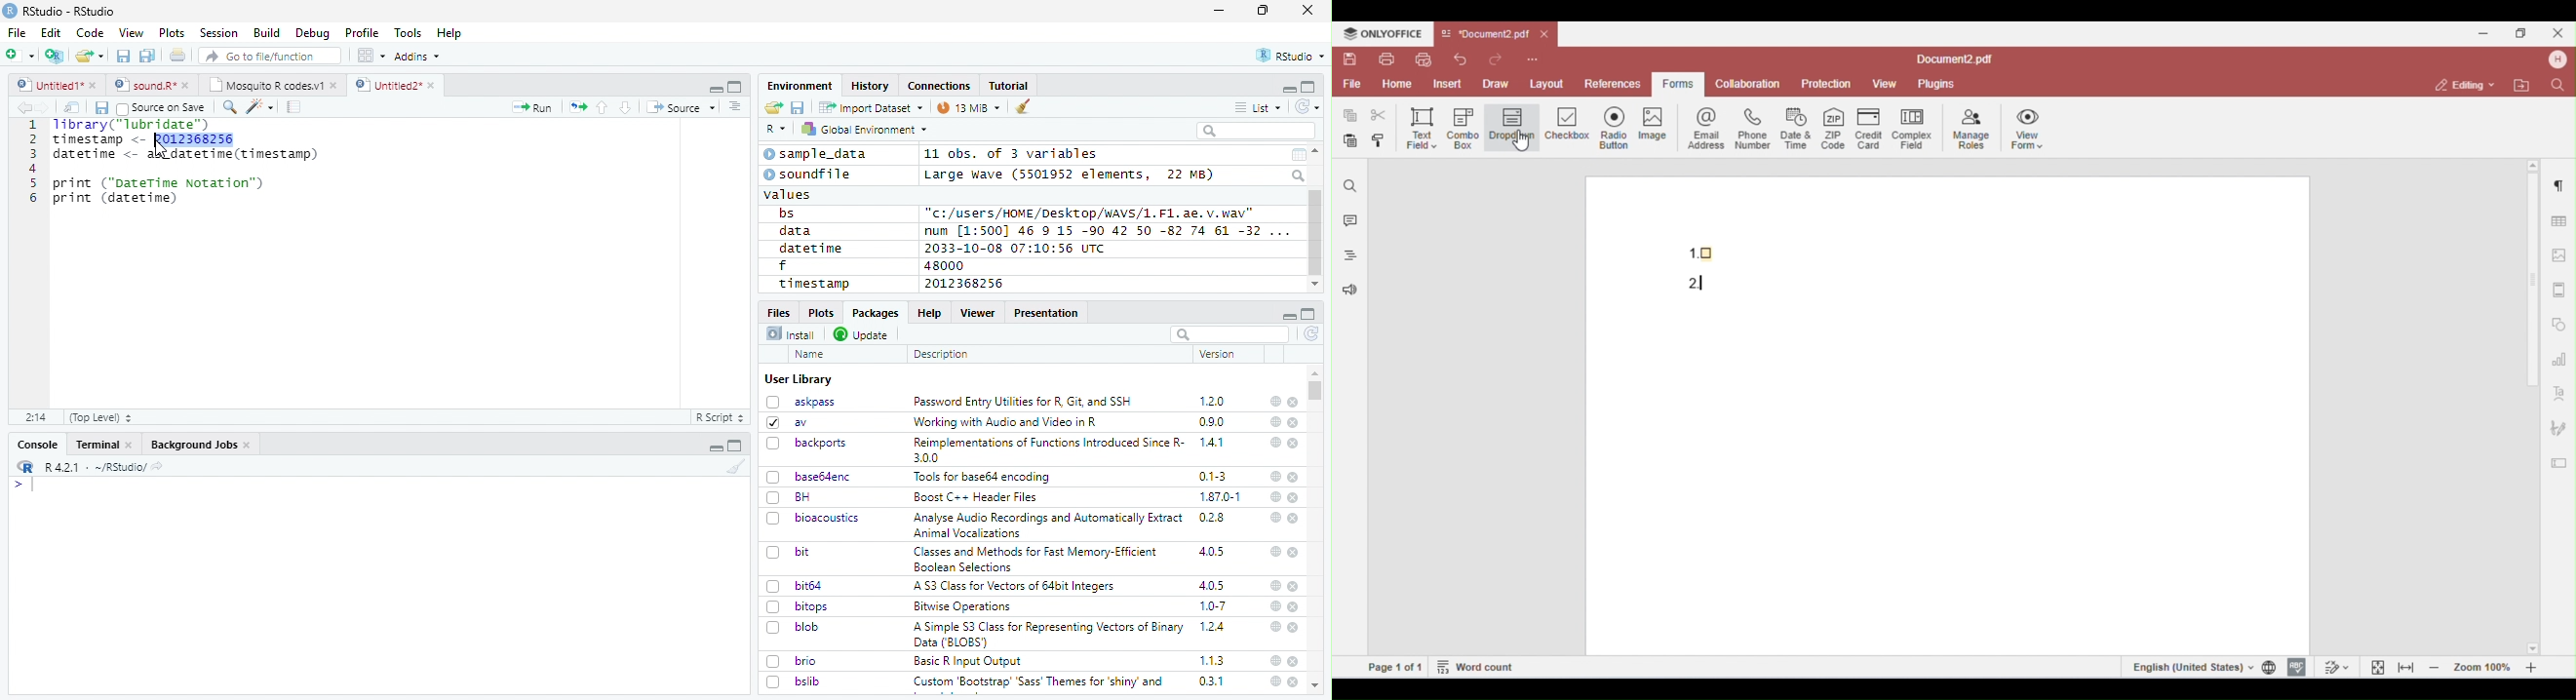 This screenshot has width=2576, height=700. What do you see at coordinates (1293, 477) in the screenshot?
I see `close` at bounding box center [1293, 477].